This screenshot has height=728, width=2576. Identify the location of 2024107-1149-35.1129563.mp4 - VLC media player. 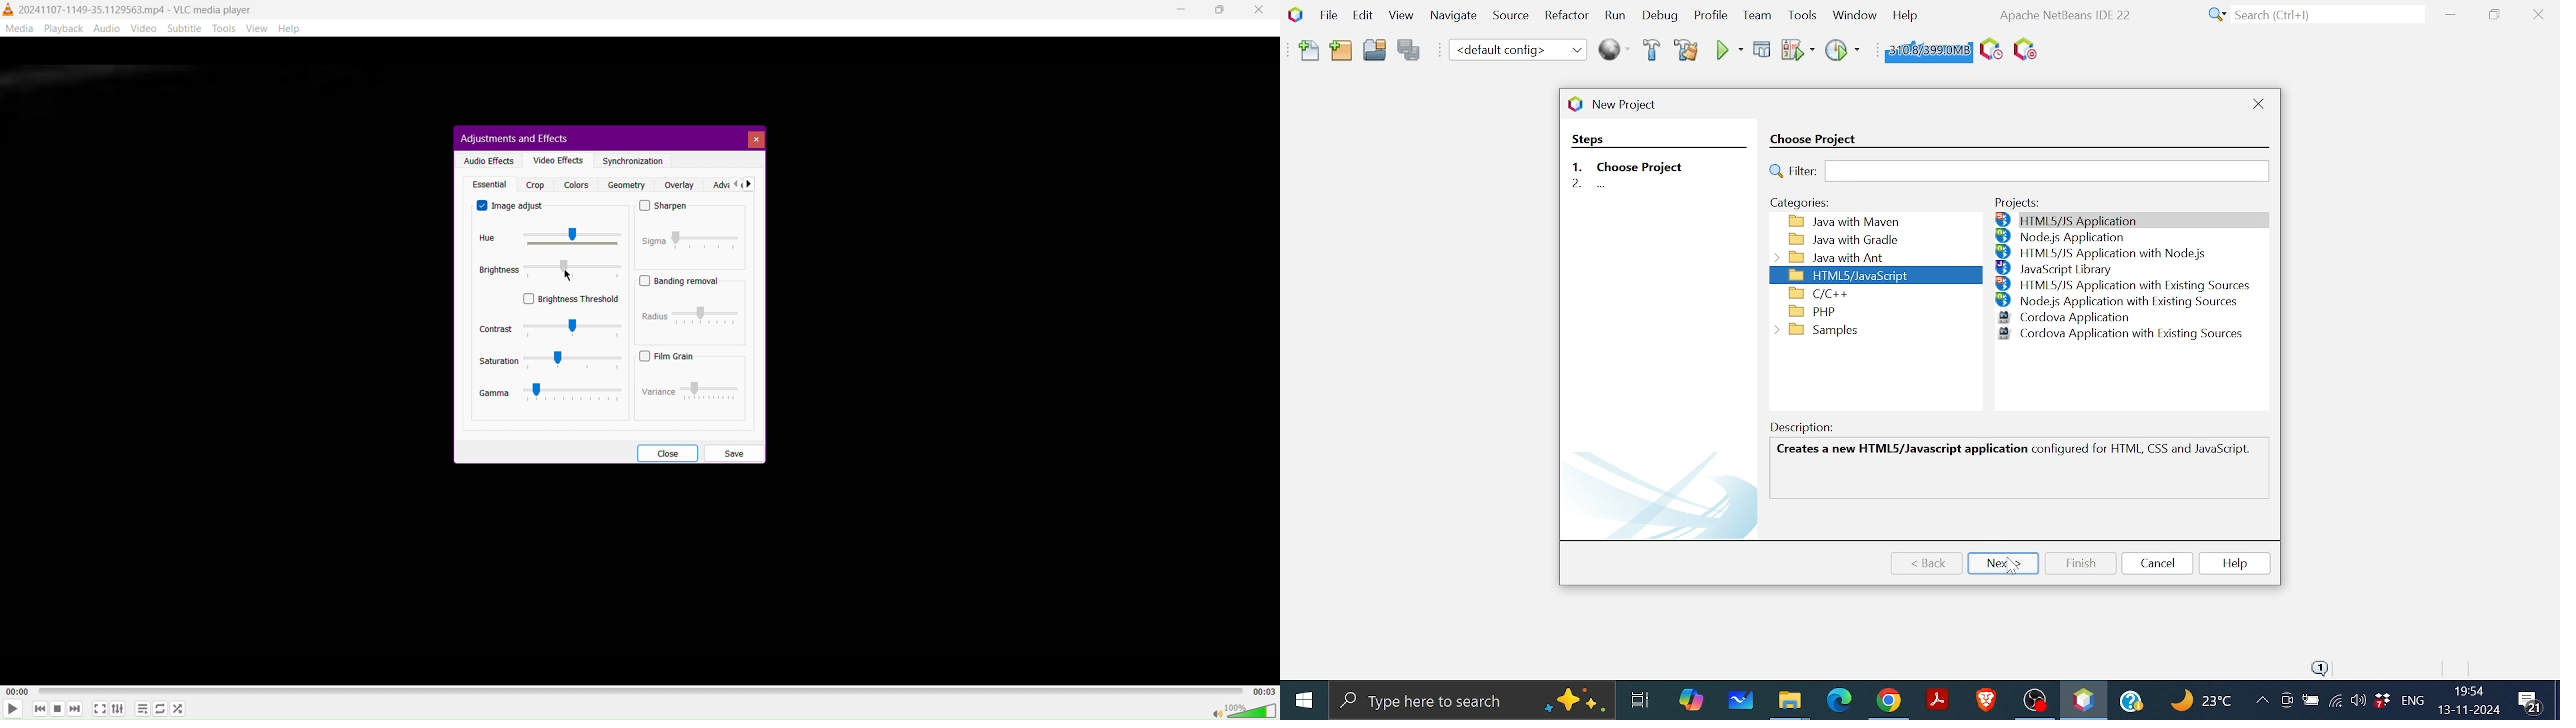
(128, 8).